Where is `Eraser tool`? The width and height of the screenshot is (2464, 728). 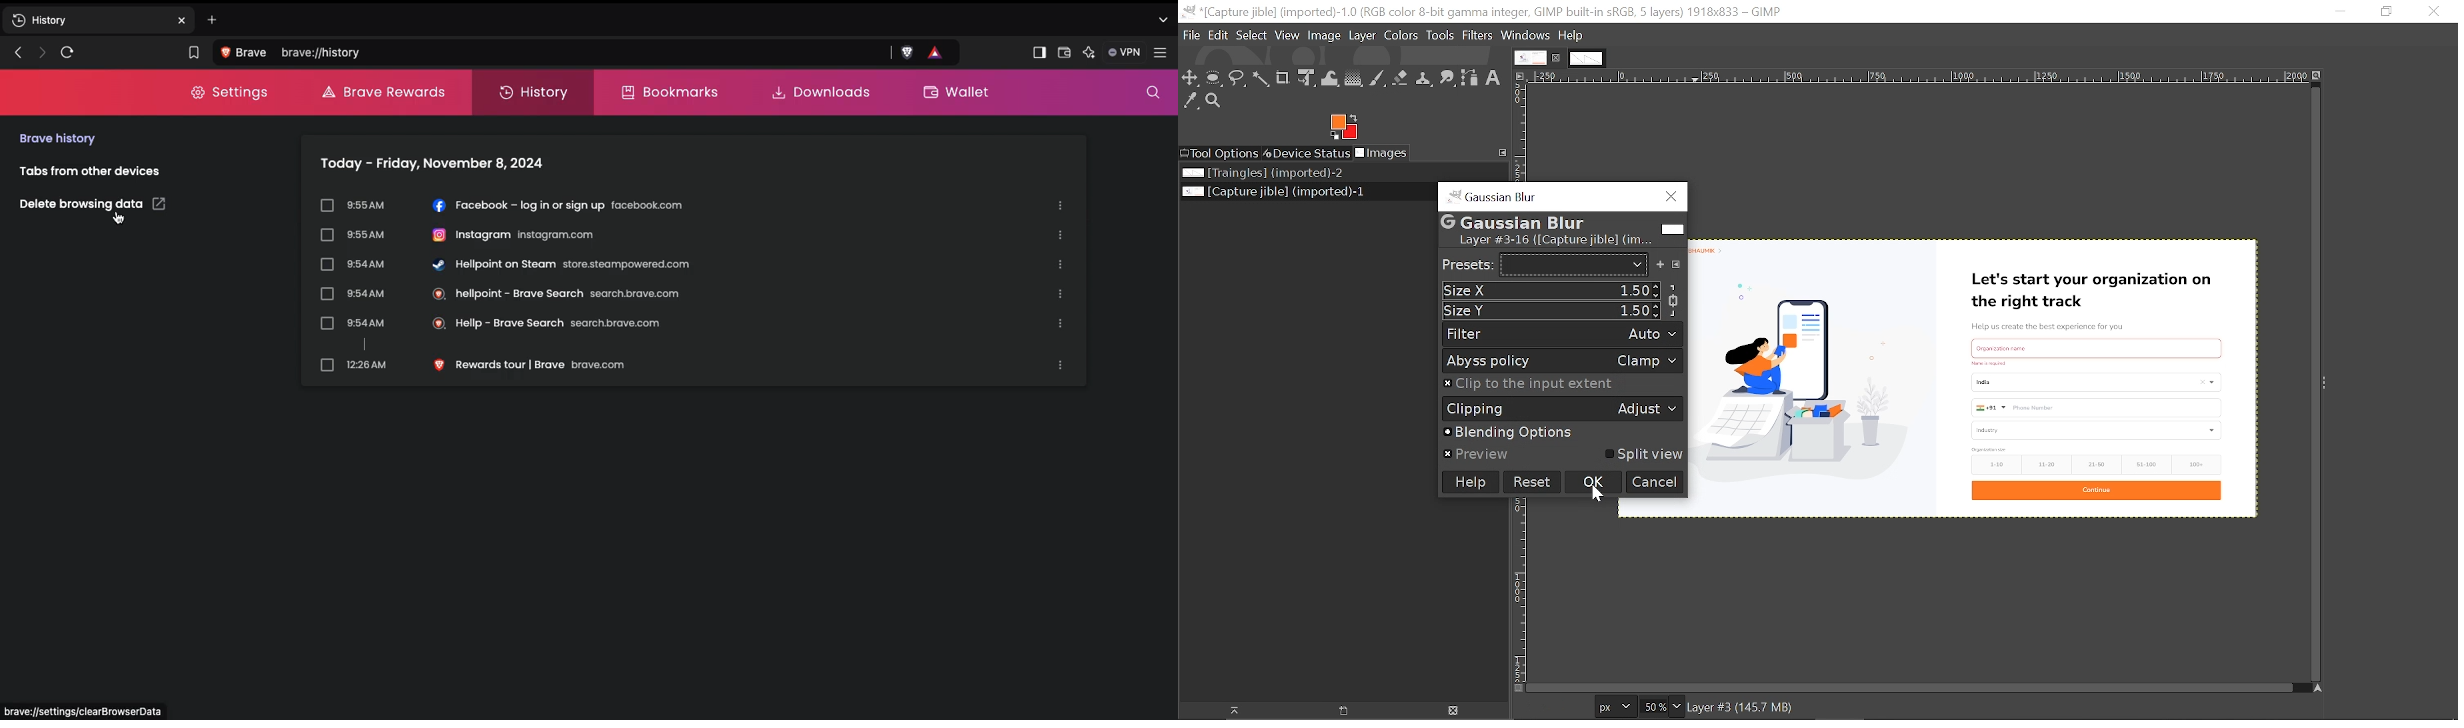 Eraser tool is located at coordinates (1400, 78).